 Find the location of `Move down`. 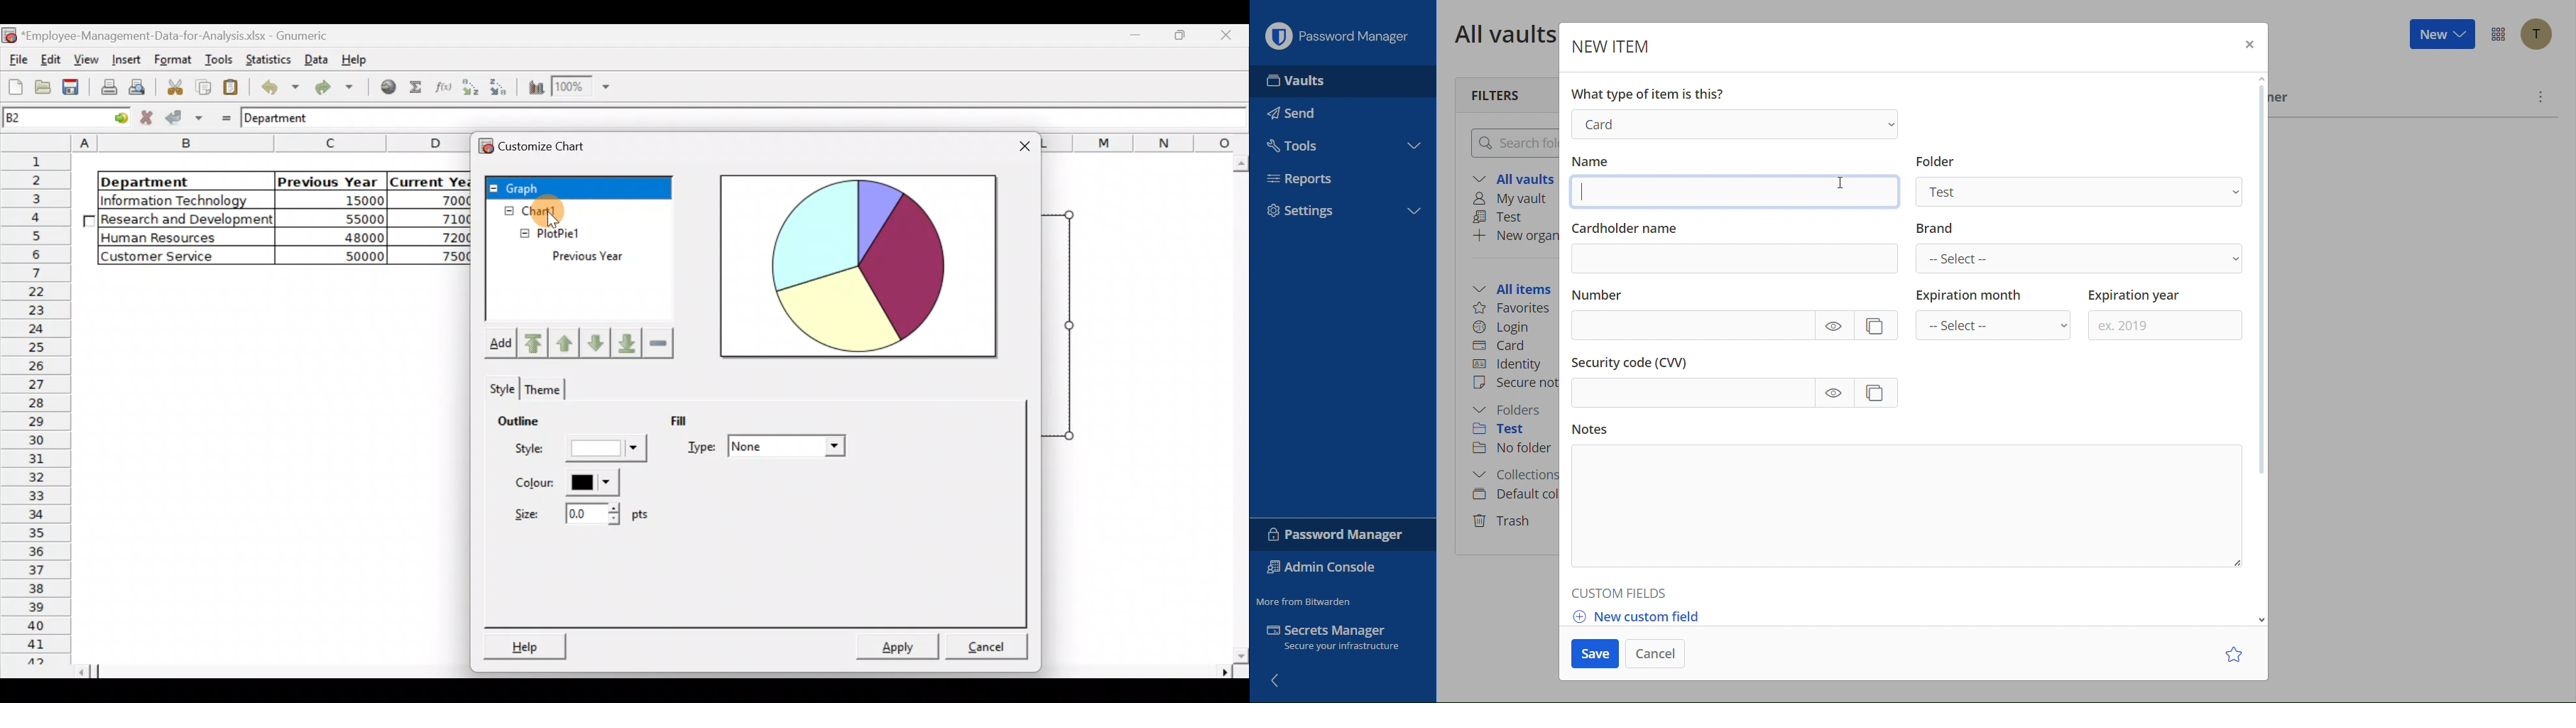

Move down is located at coordinates (599, 345).